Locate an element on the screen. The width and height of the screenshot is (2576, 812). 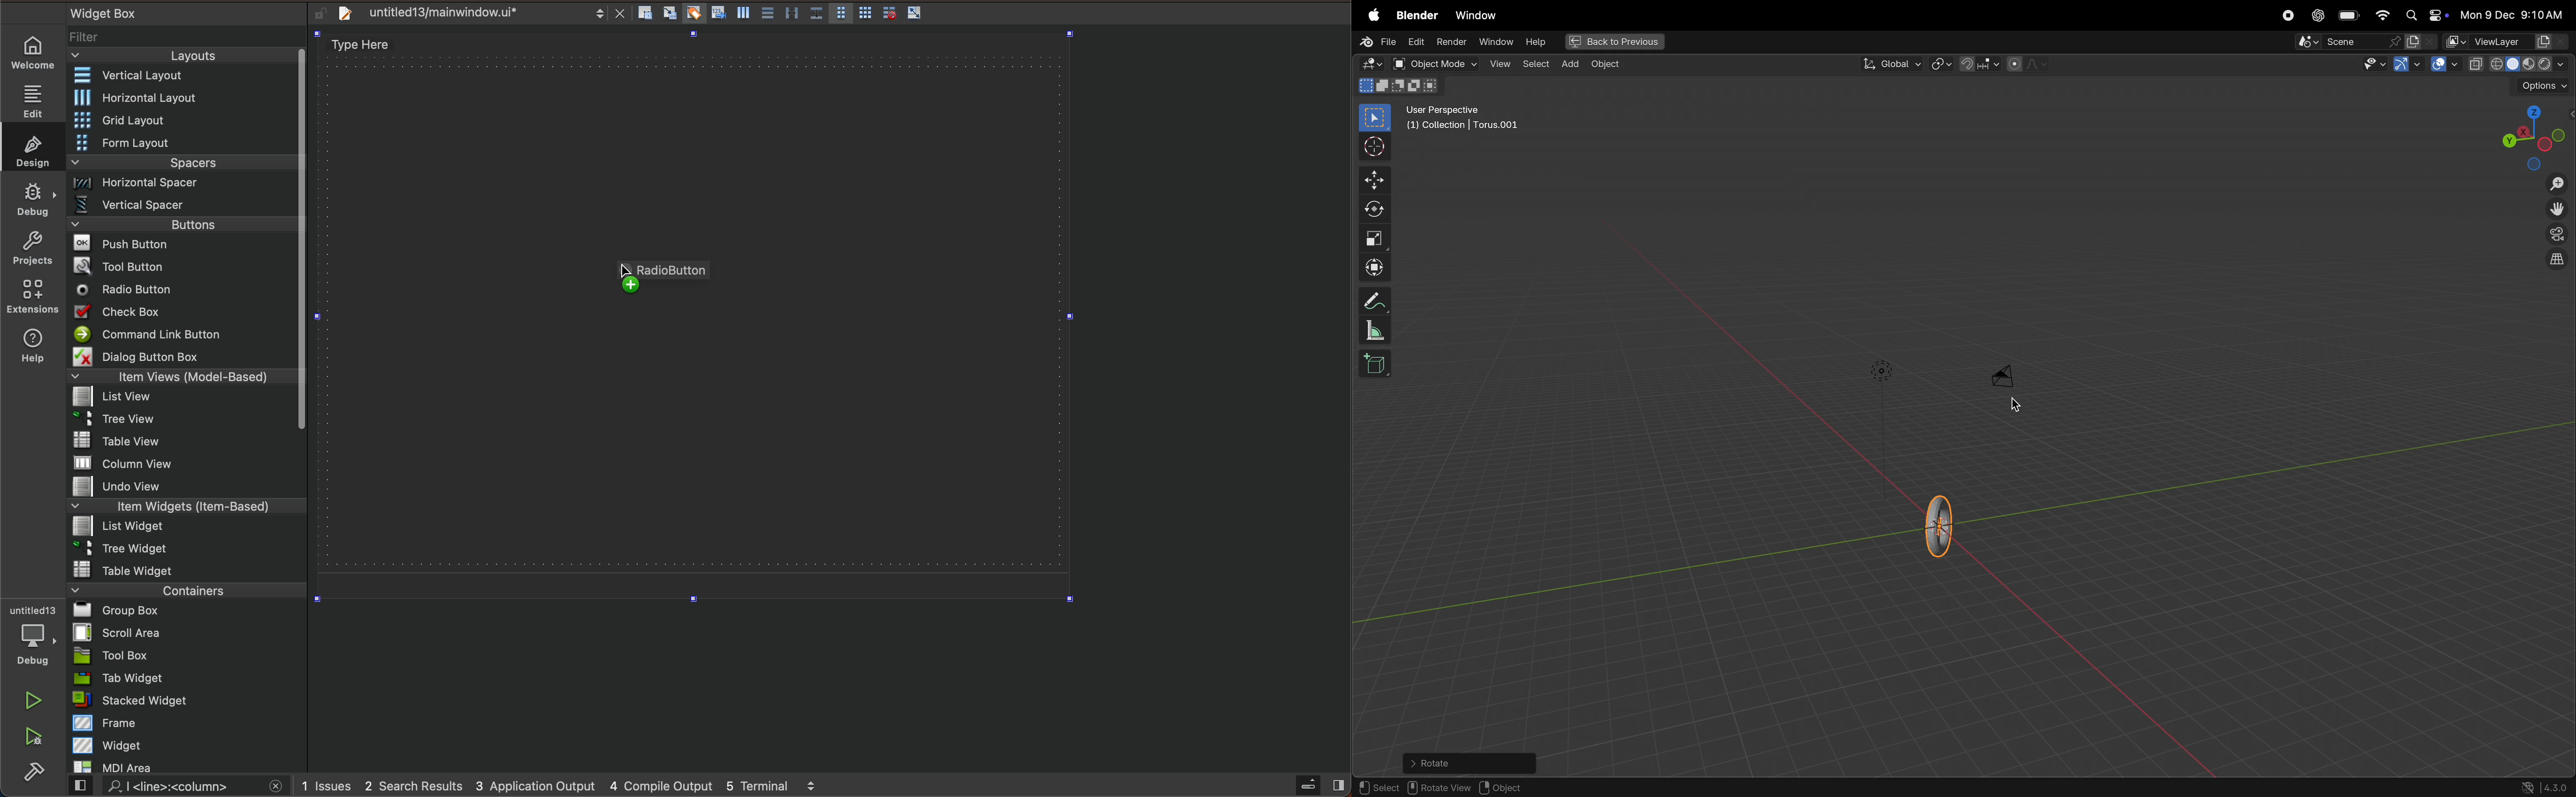
file tab is located at coordinates (478, 14).